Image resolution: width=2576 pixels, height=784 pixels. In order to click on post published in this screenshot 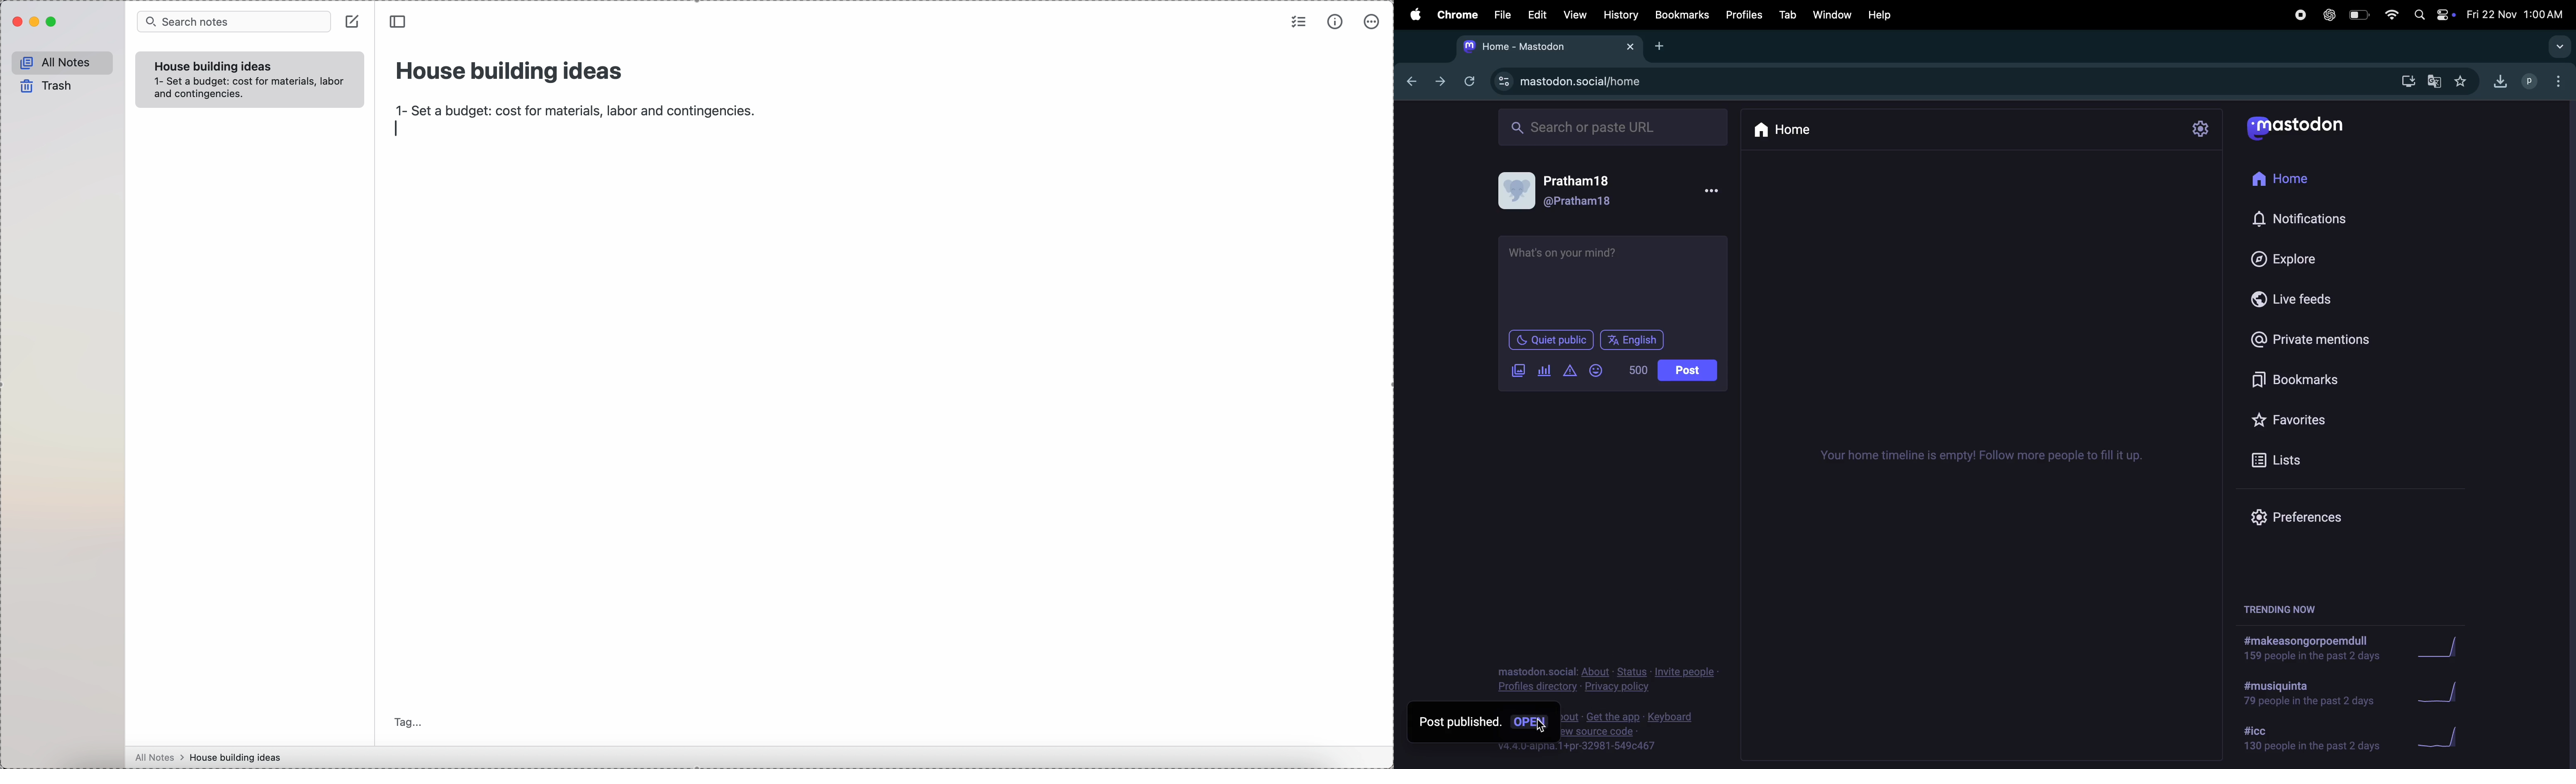, I will do `click(1460, 721)`.